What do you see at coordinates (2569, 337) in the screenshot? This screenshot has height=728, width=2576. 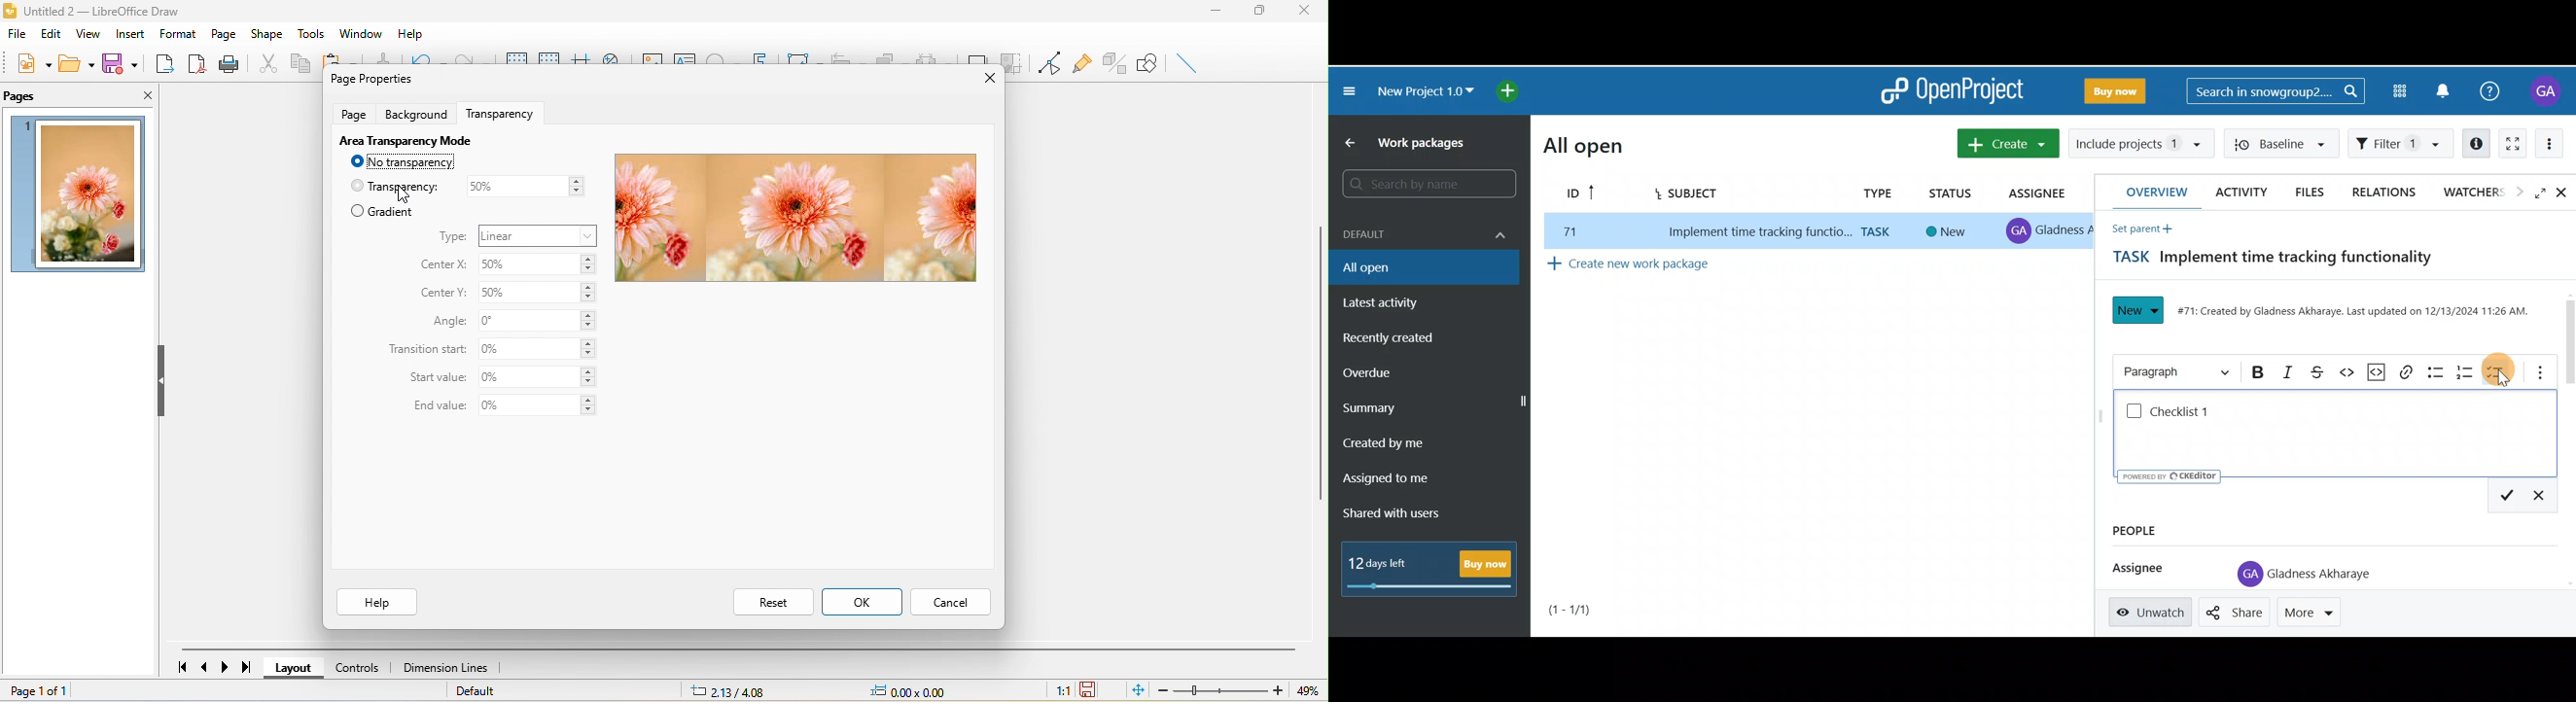 I see `Scroll bar` at bounding box center [2569, 337].